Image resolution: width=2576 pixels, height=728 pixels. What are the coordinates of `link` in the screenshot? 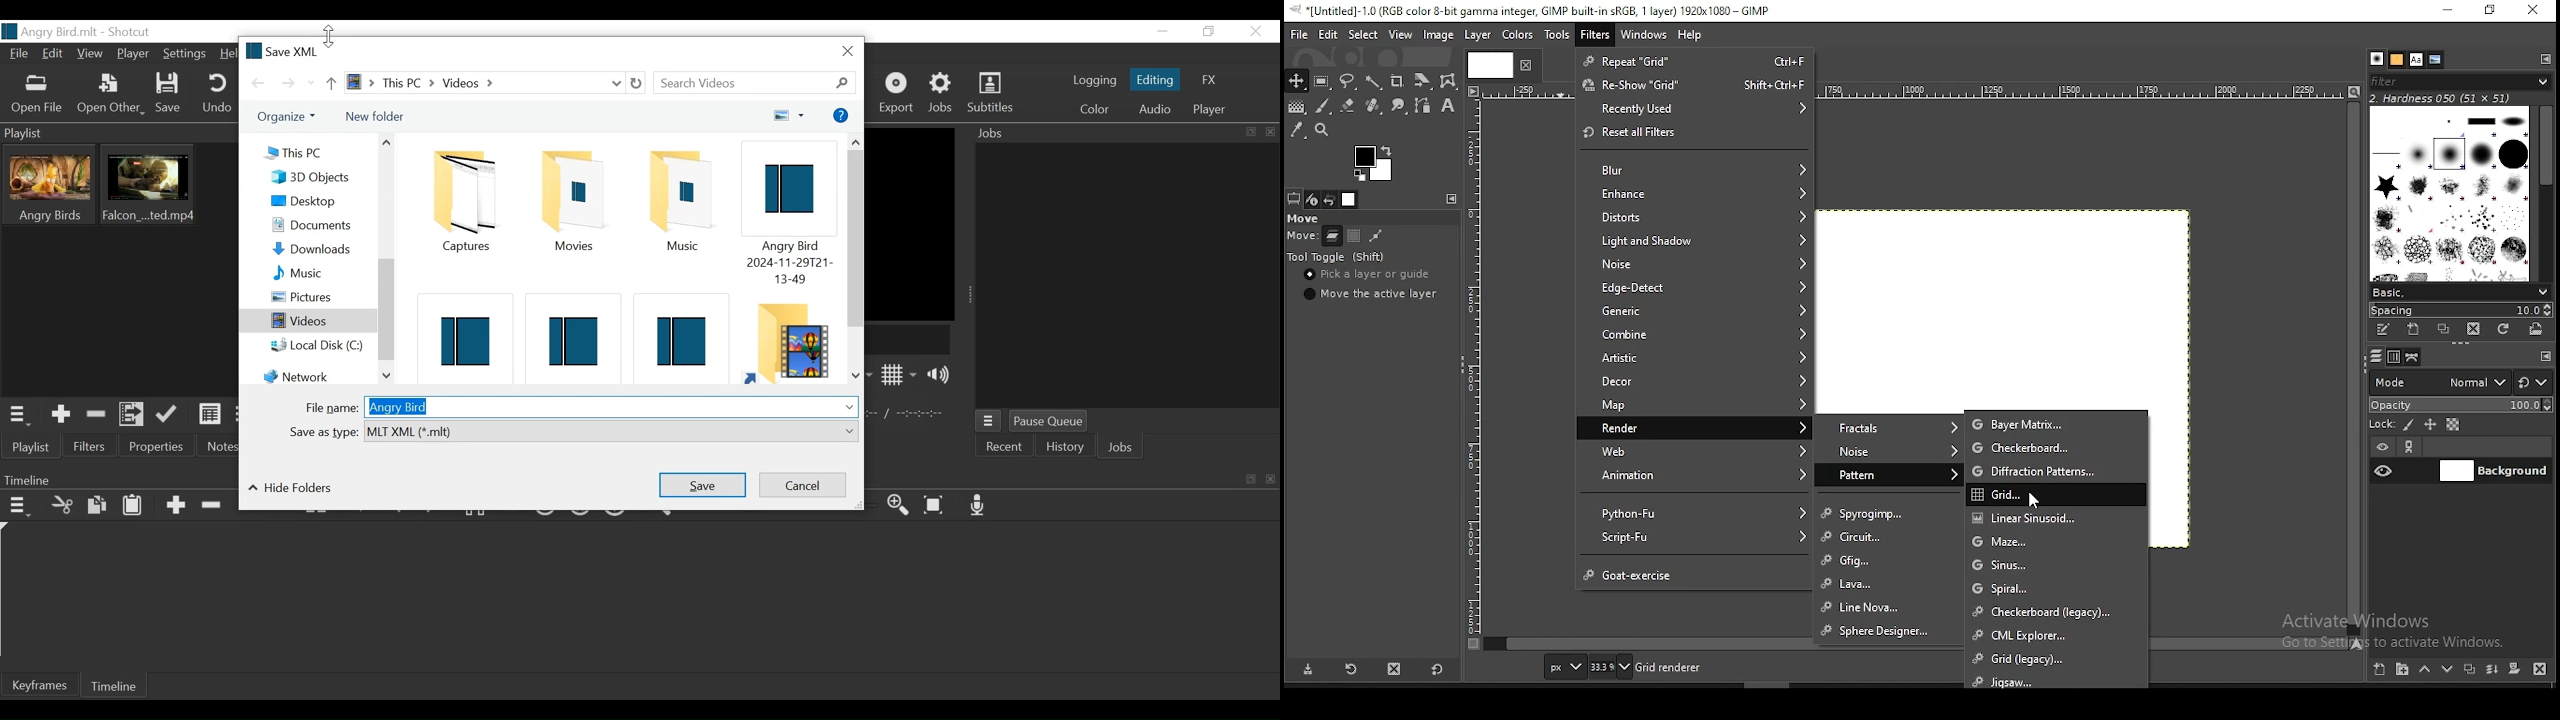 It's located at (2413, 446).